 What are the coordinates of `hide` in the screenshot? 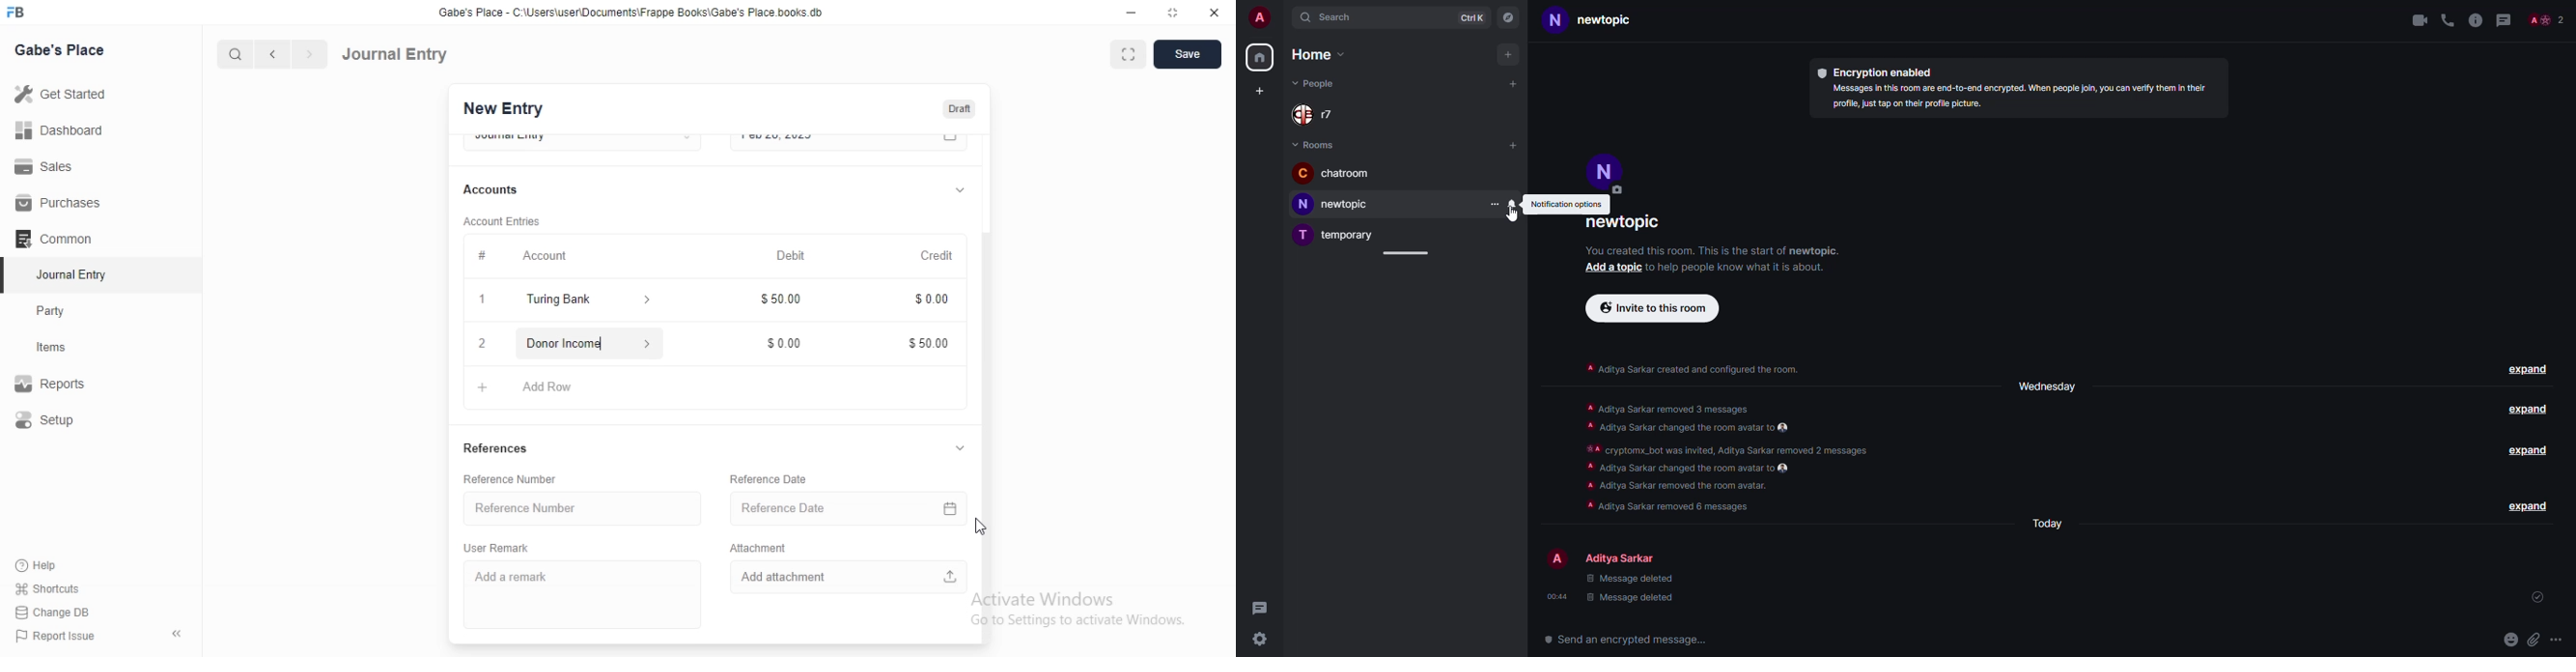 It's located at (173, 635).